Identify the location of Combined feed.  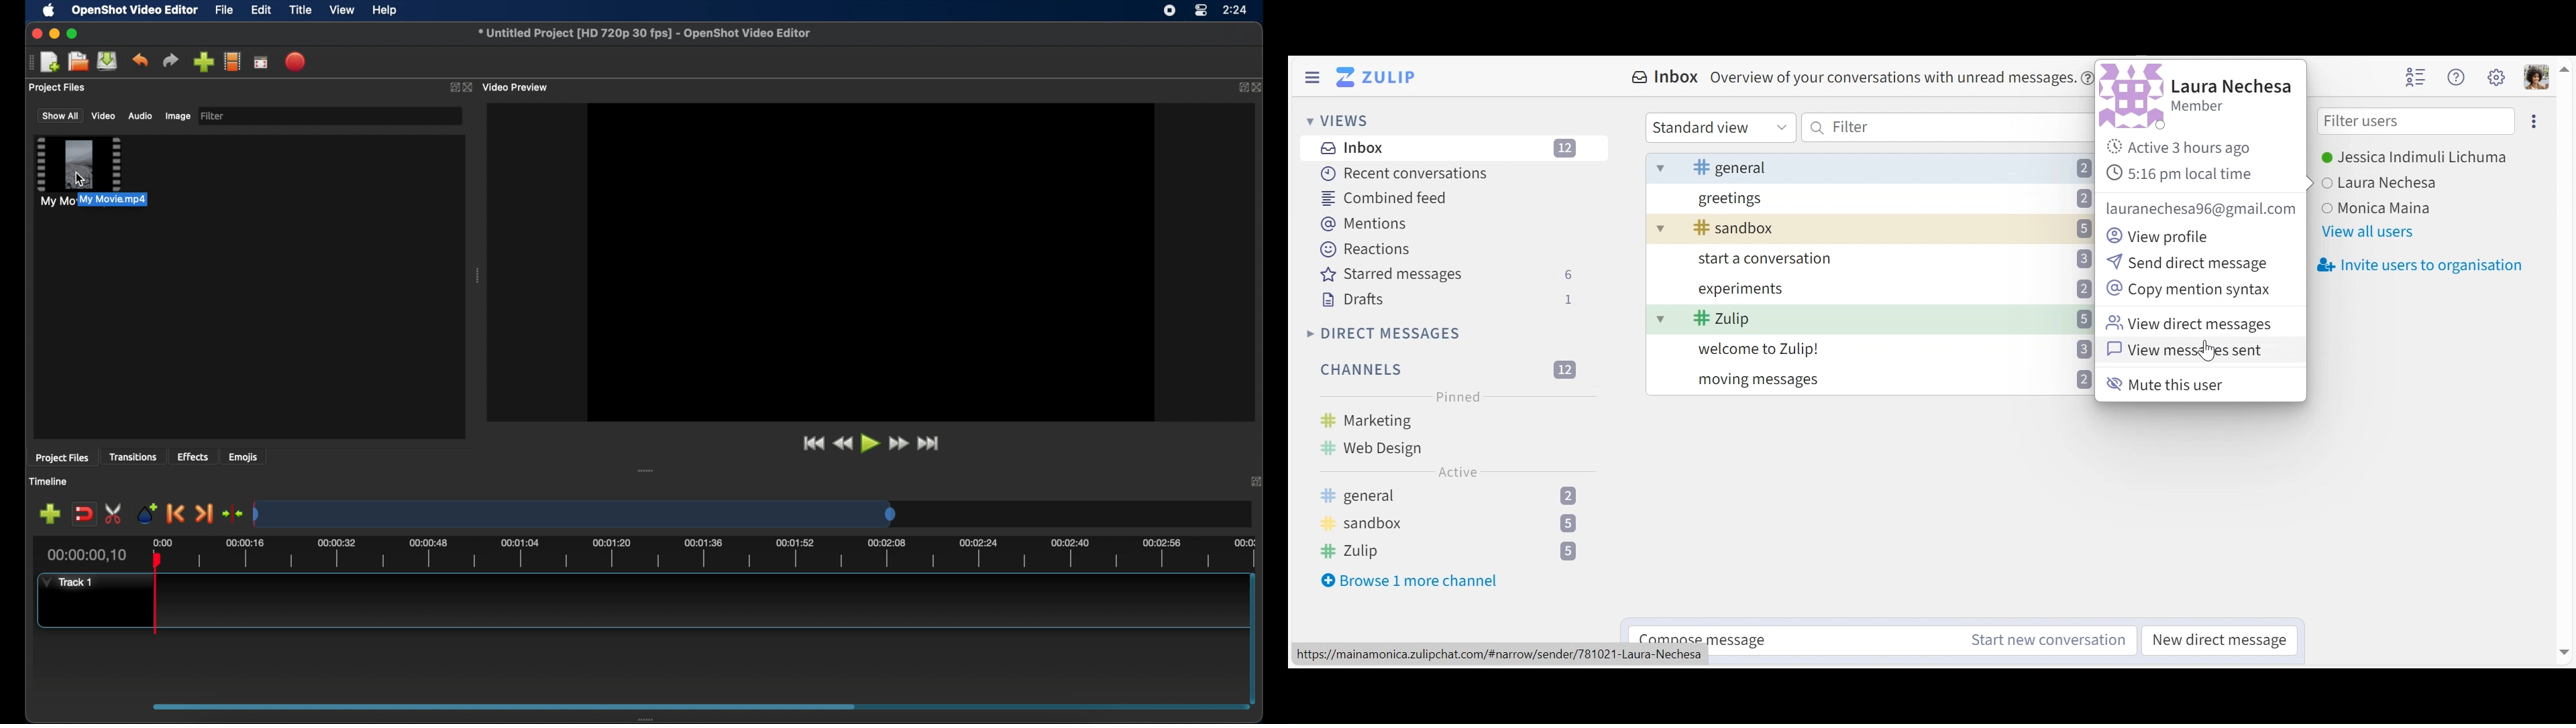
(1386, 197).